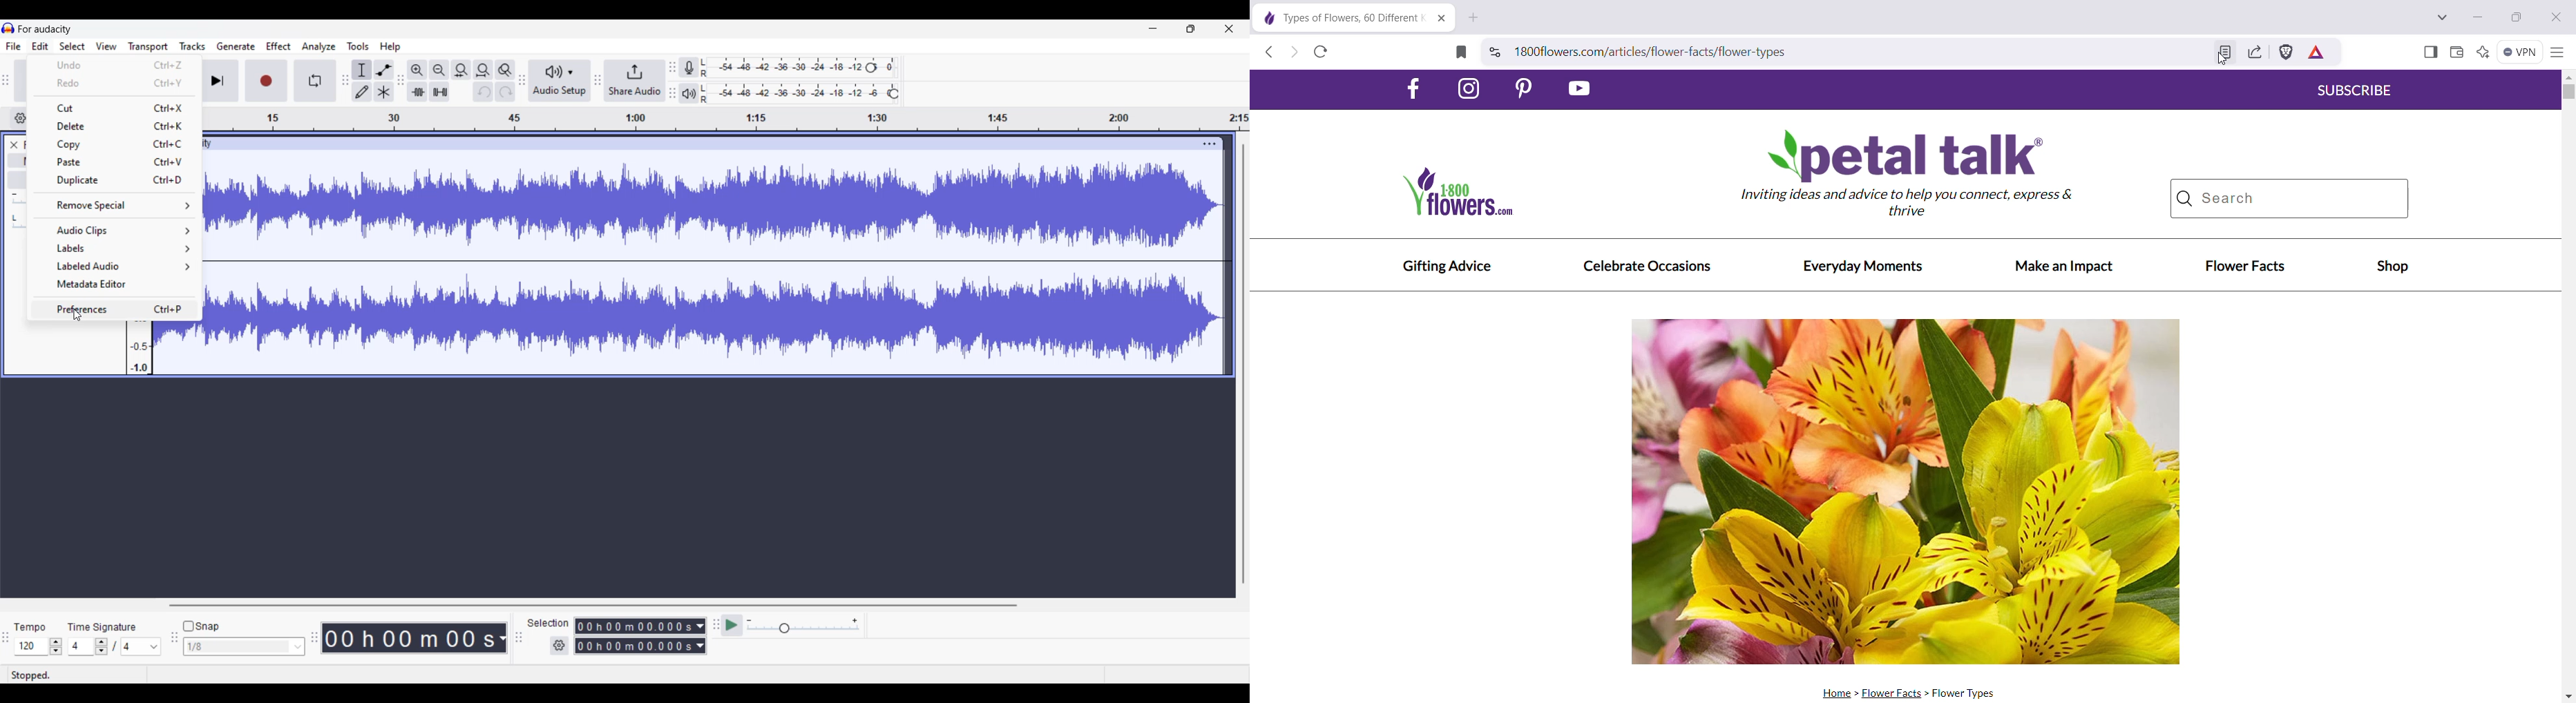  I want to click on 0, so click(893, 64).